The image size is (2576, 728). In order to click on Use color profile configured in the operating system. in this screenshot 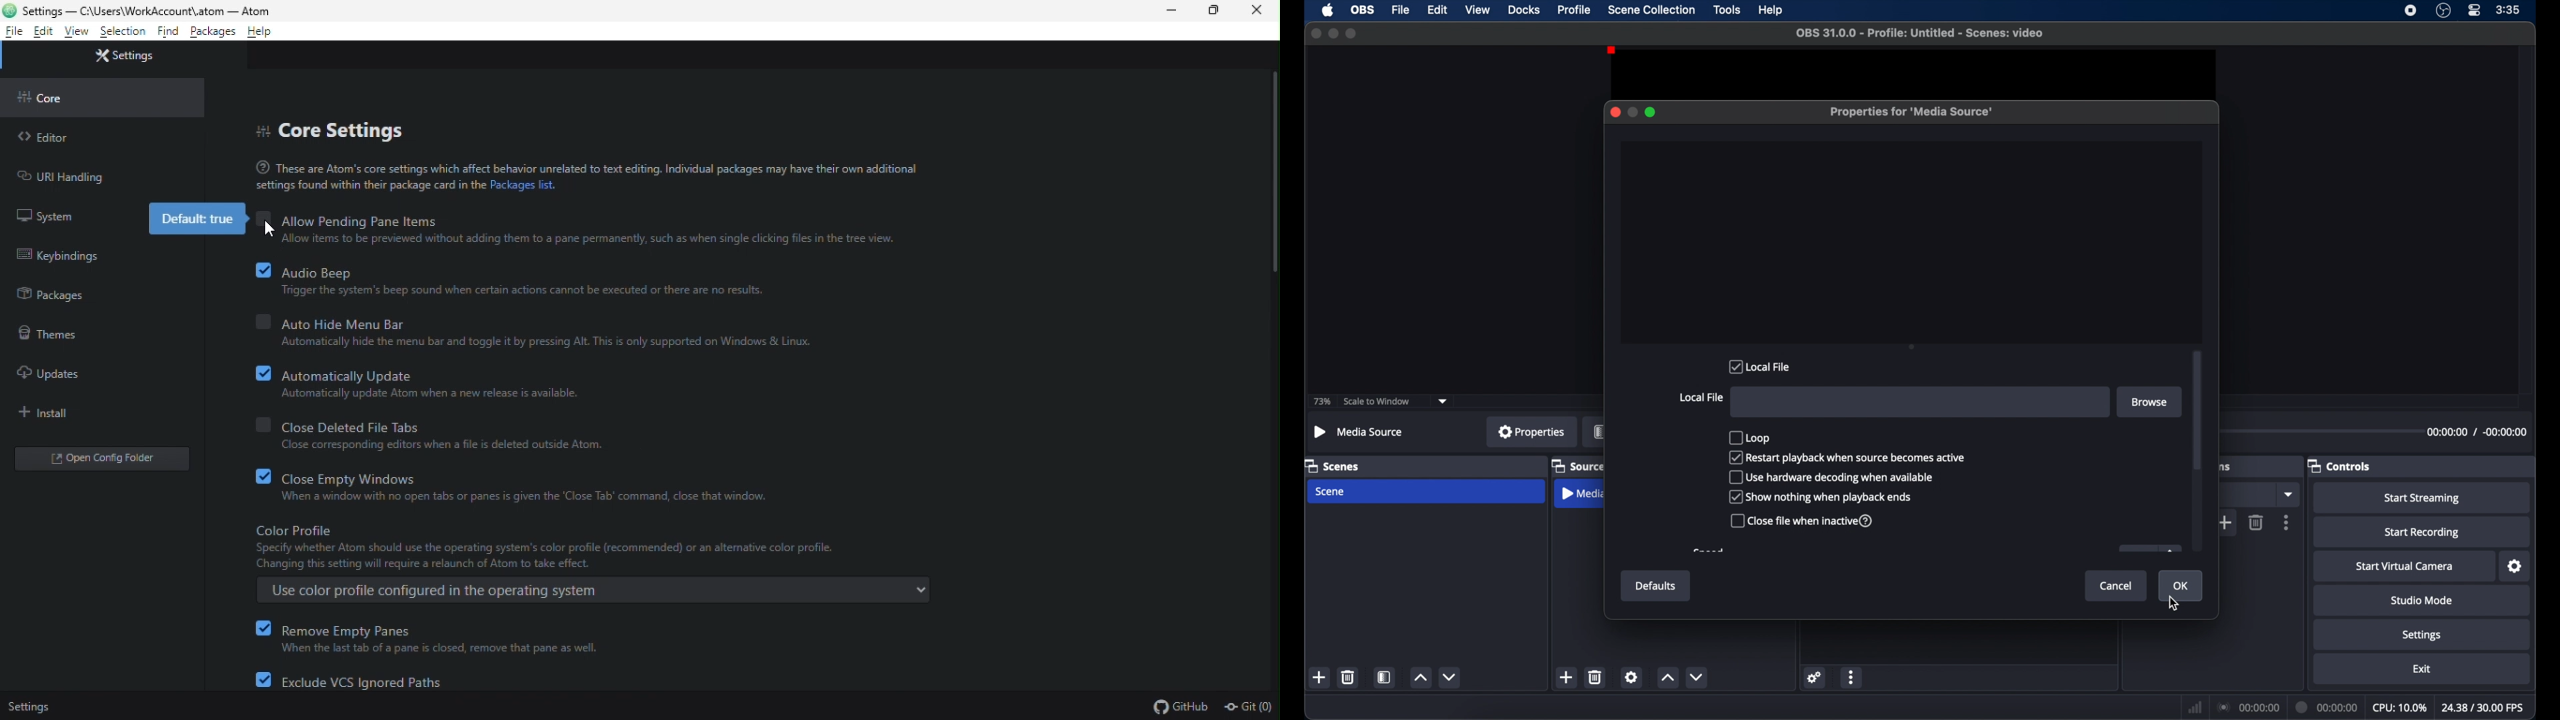, I will do `click(596, 589)`.